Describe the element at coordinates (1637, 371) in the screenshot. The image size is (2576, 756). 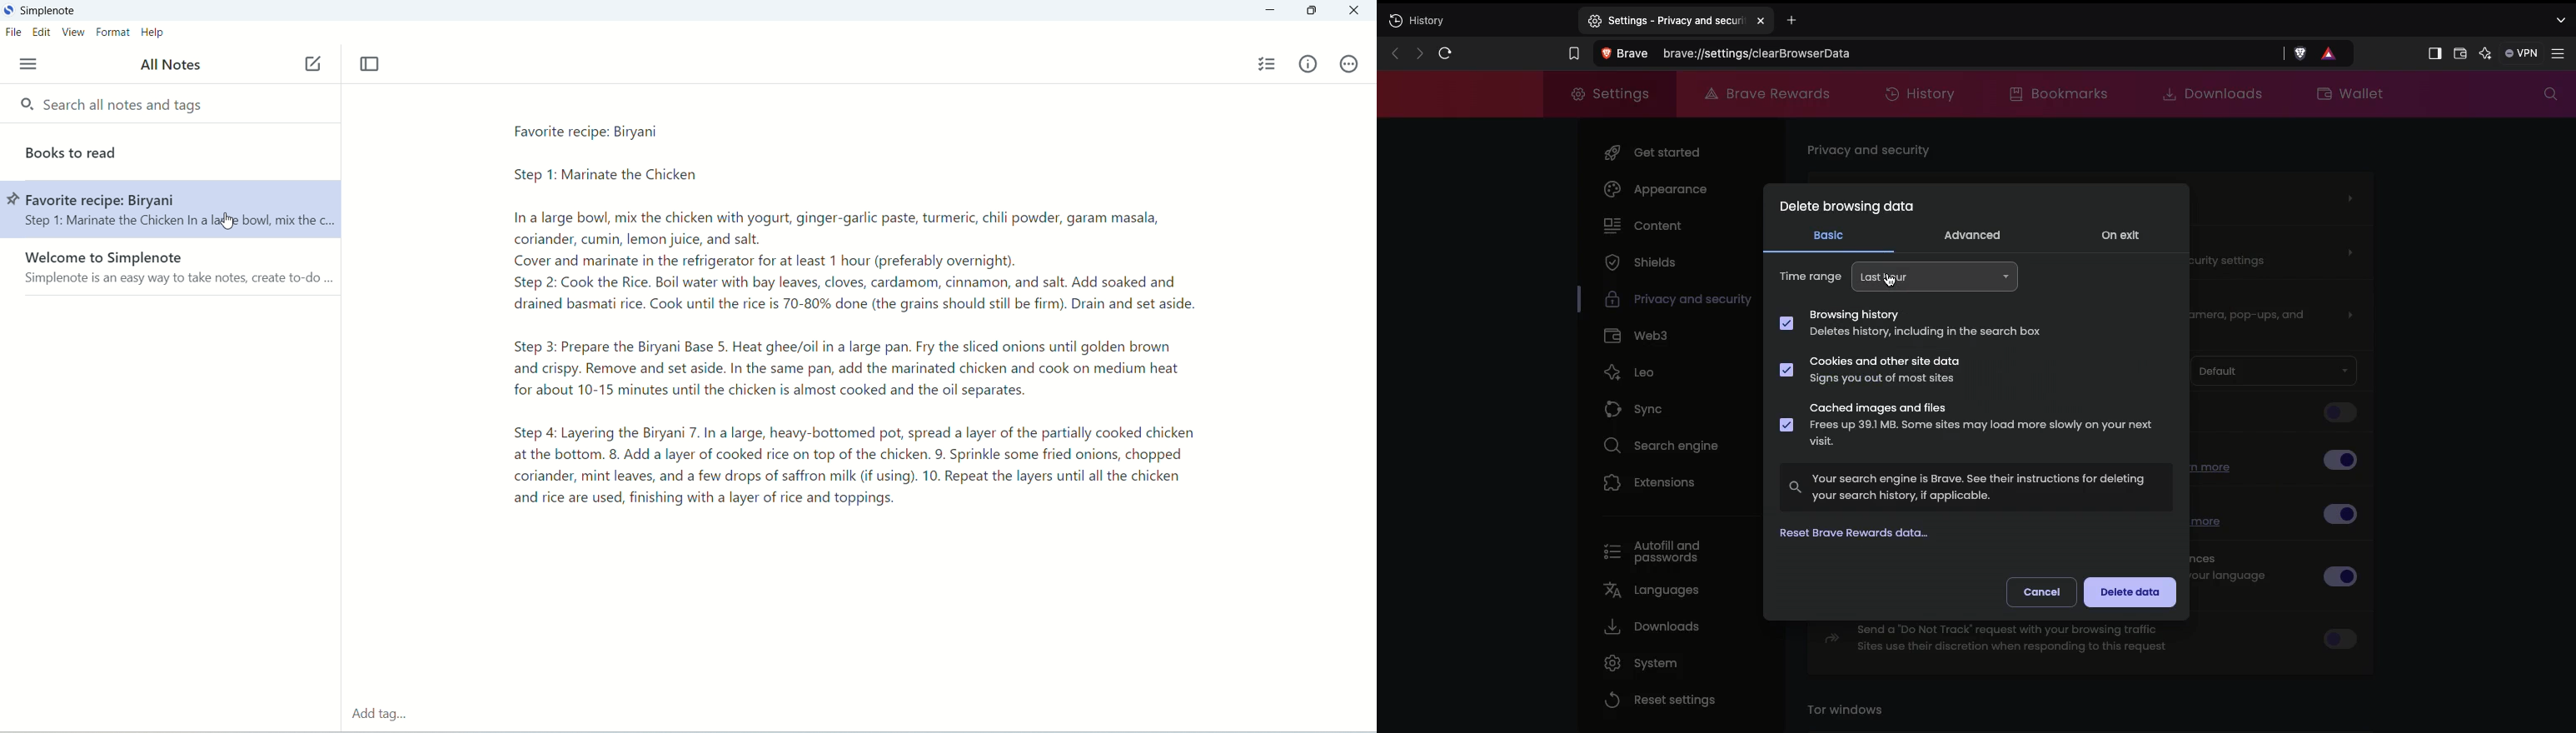
I see `Leo` at that location.